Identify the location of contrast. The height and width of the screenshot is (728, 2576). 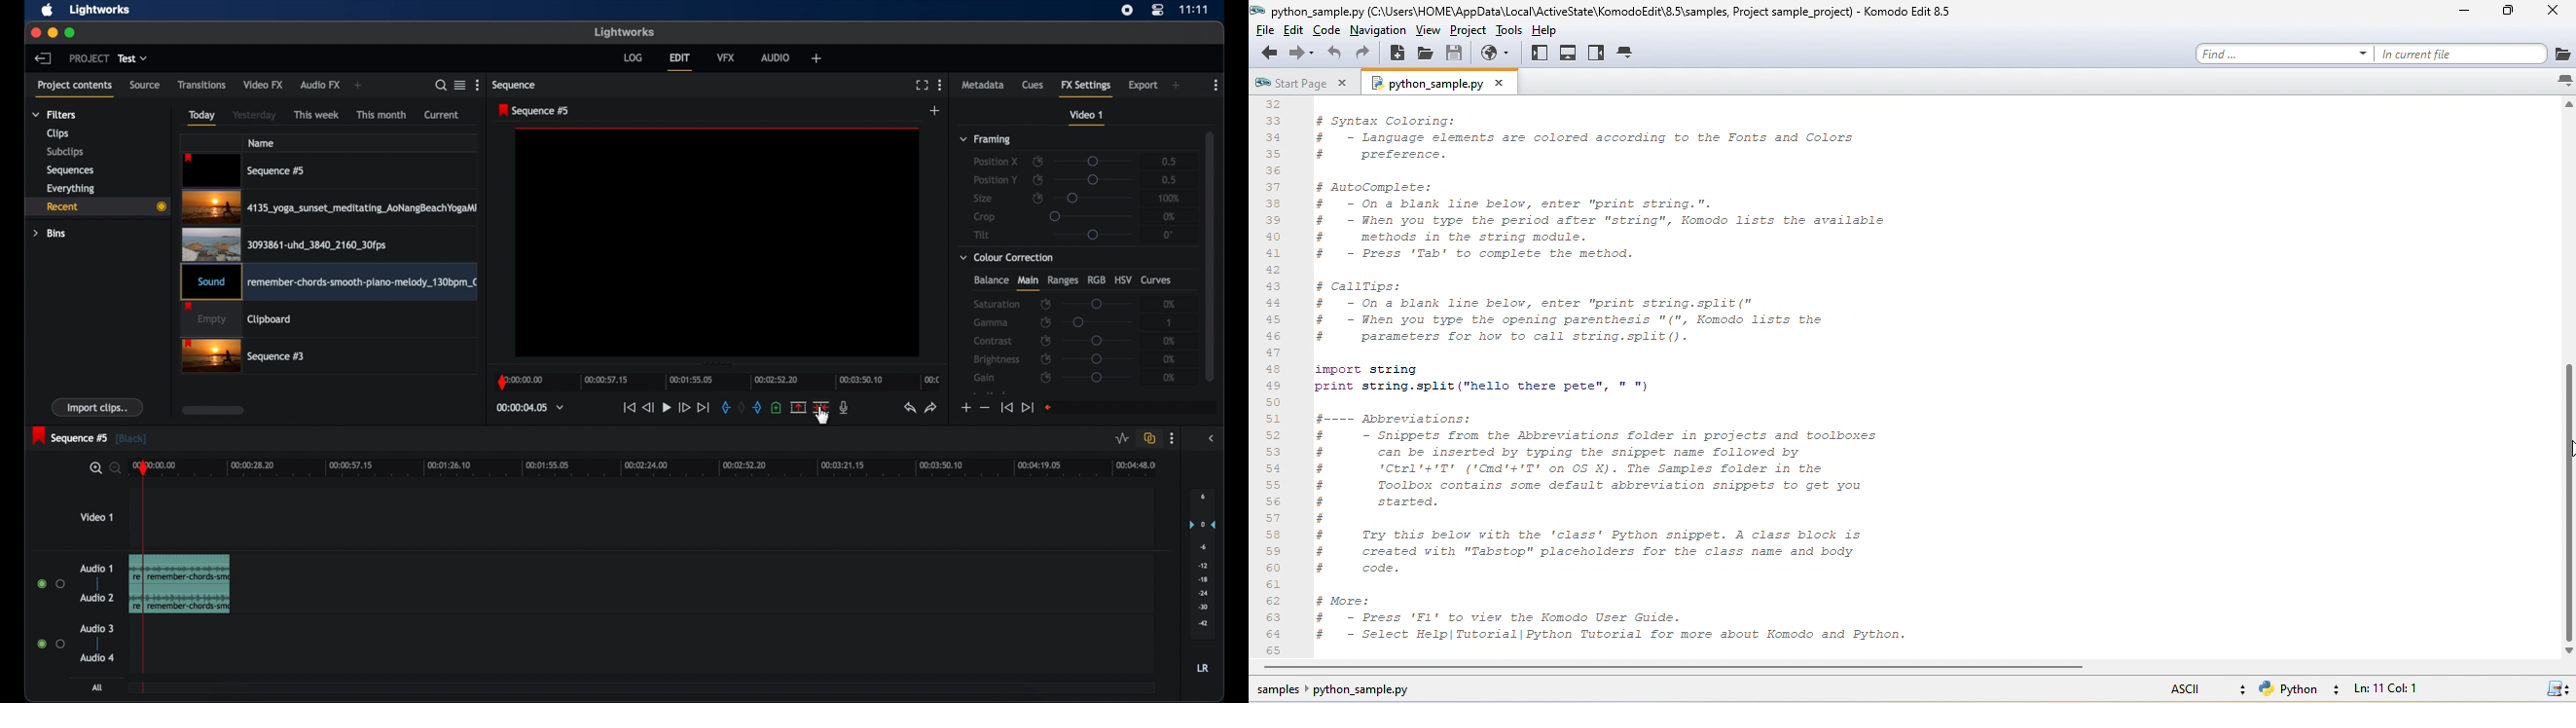
(993, 340).